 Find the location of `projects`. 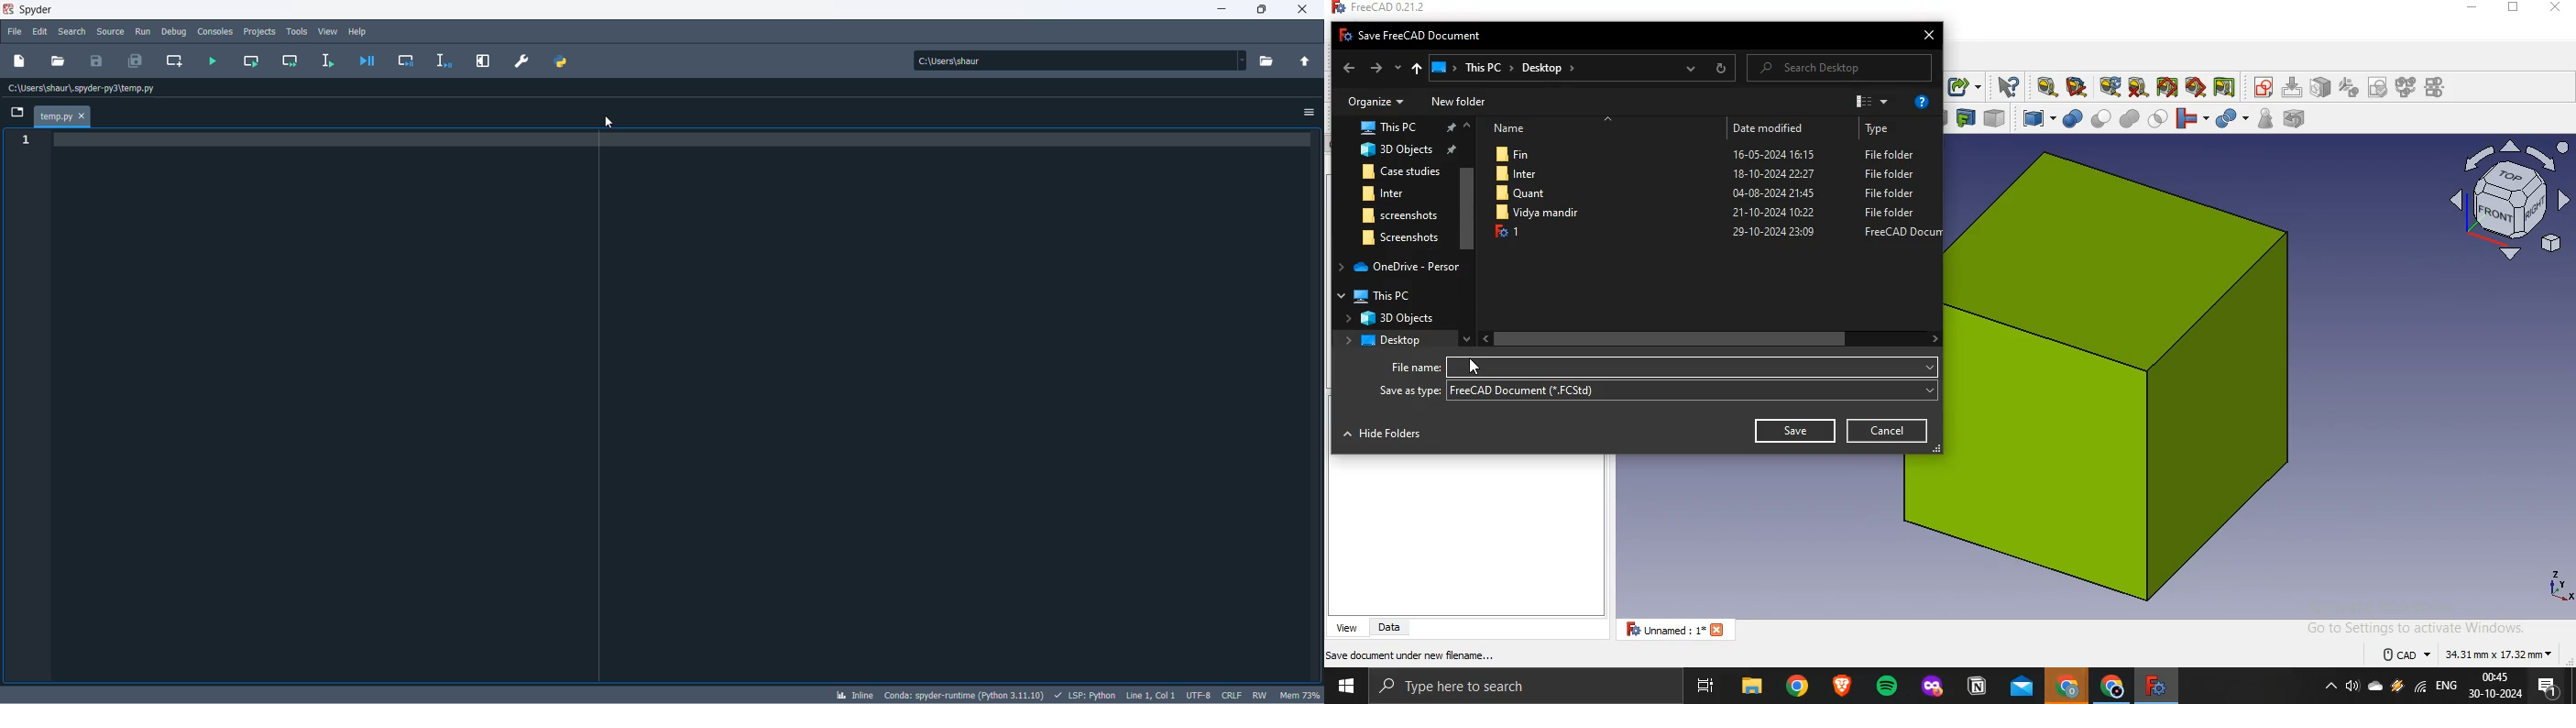

projects is located at coordinates (259, 32).